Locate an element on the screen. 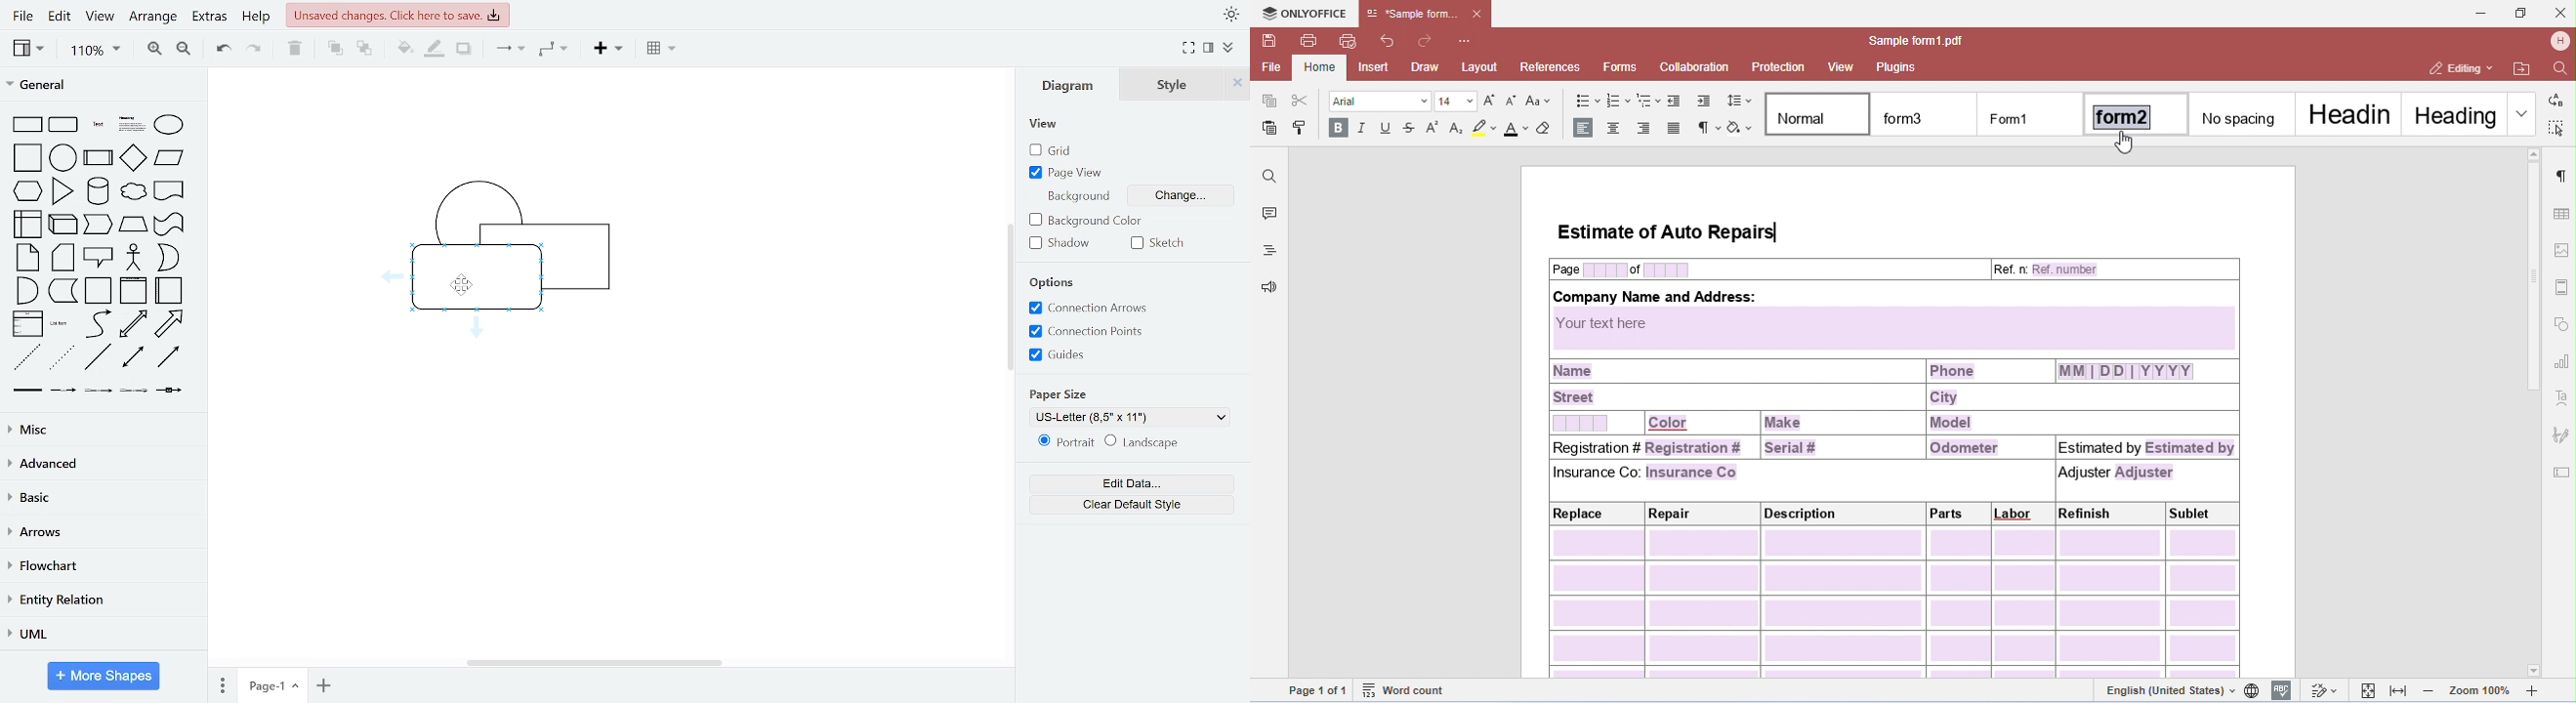  zoom out is located at coordinates (186, 50).